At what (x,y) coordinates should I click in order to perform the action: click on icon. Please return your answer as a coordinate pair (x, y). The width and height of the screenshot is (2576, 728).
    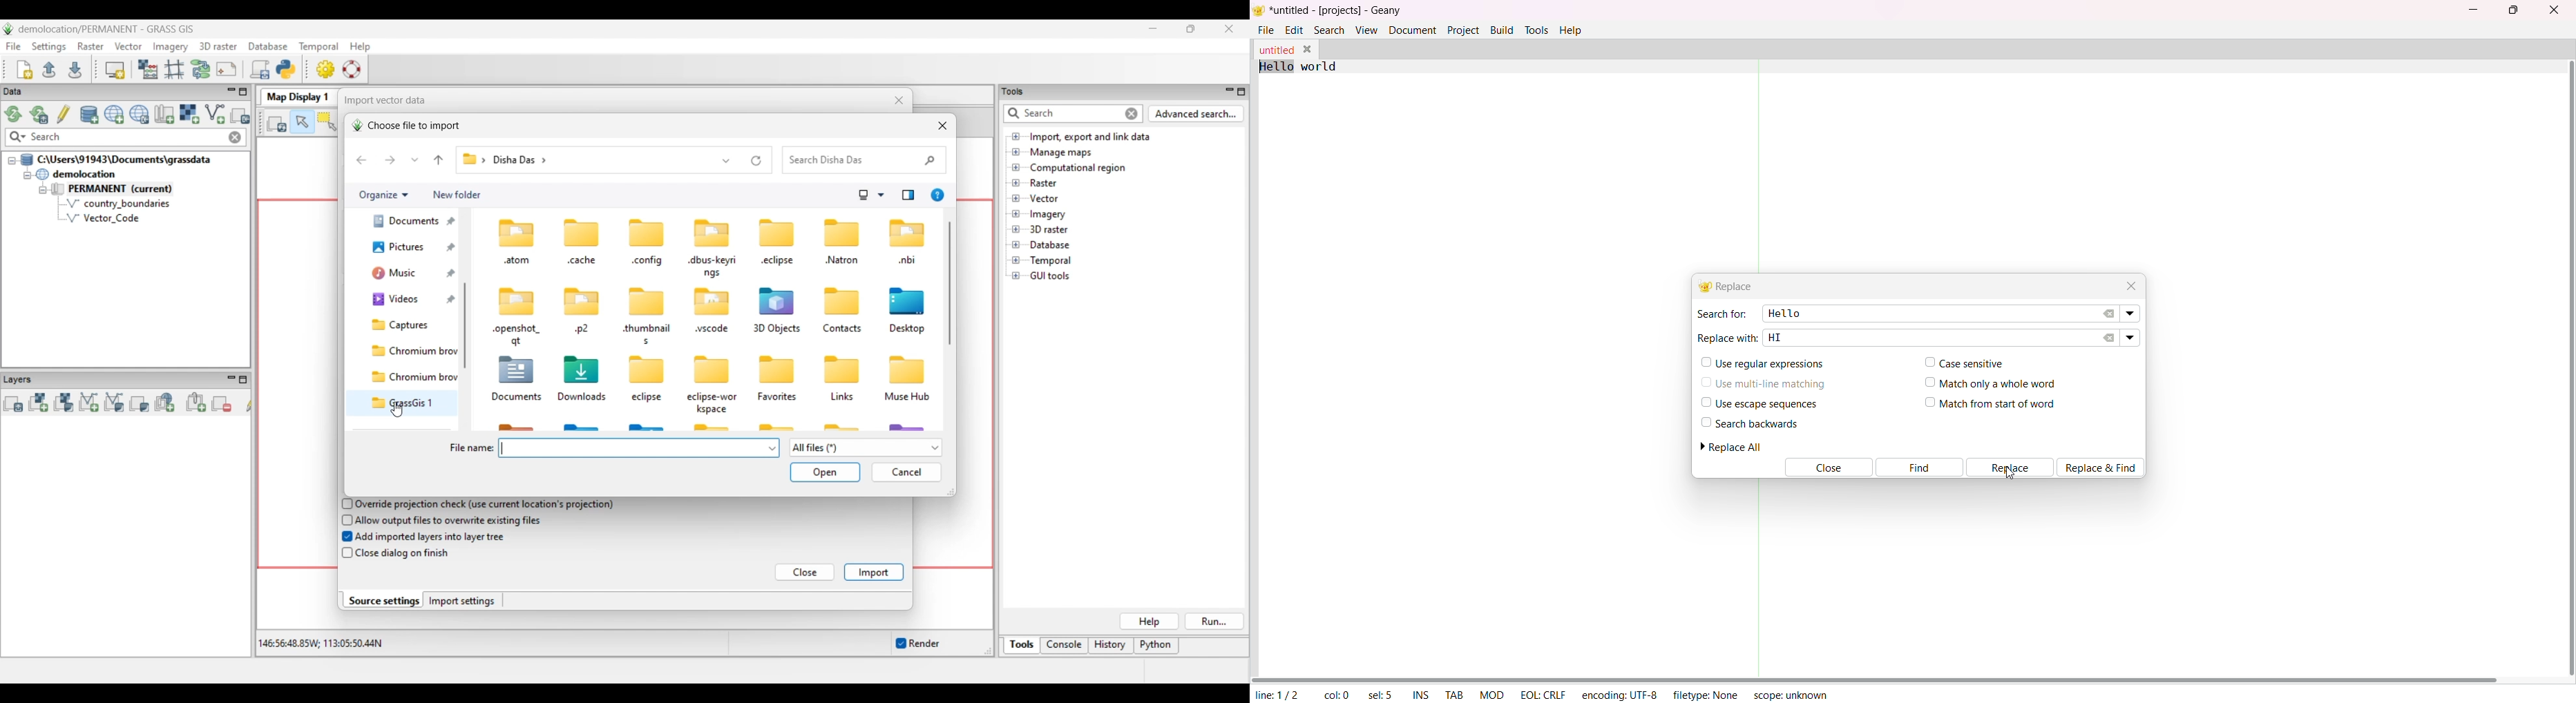
    Looking at the image, I should click on (908, 233).